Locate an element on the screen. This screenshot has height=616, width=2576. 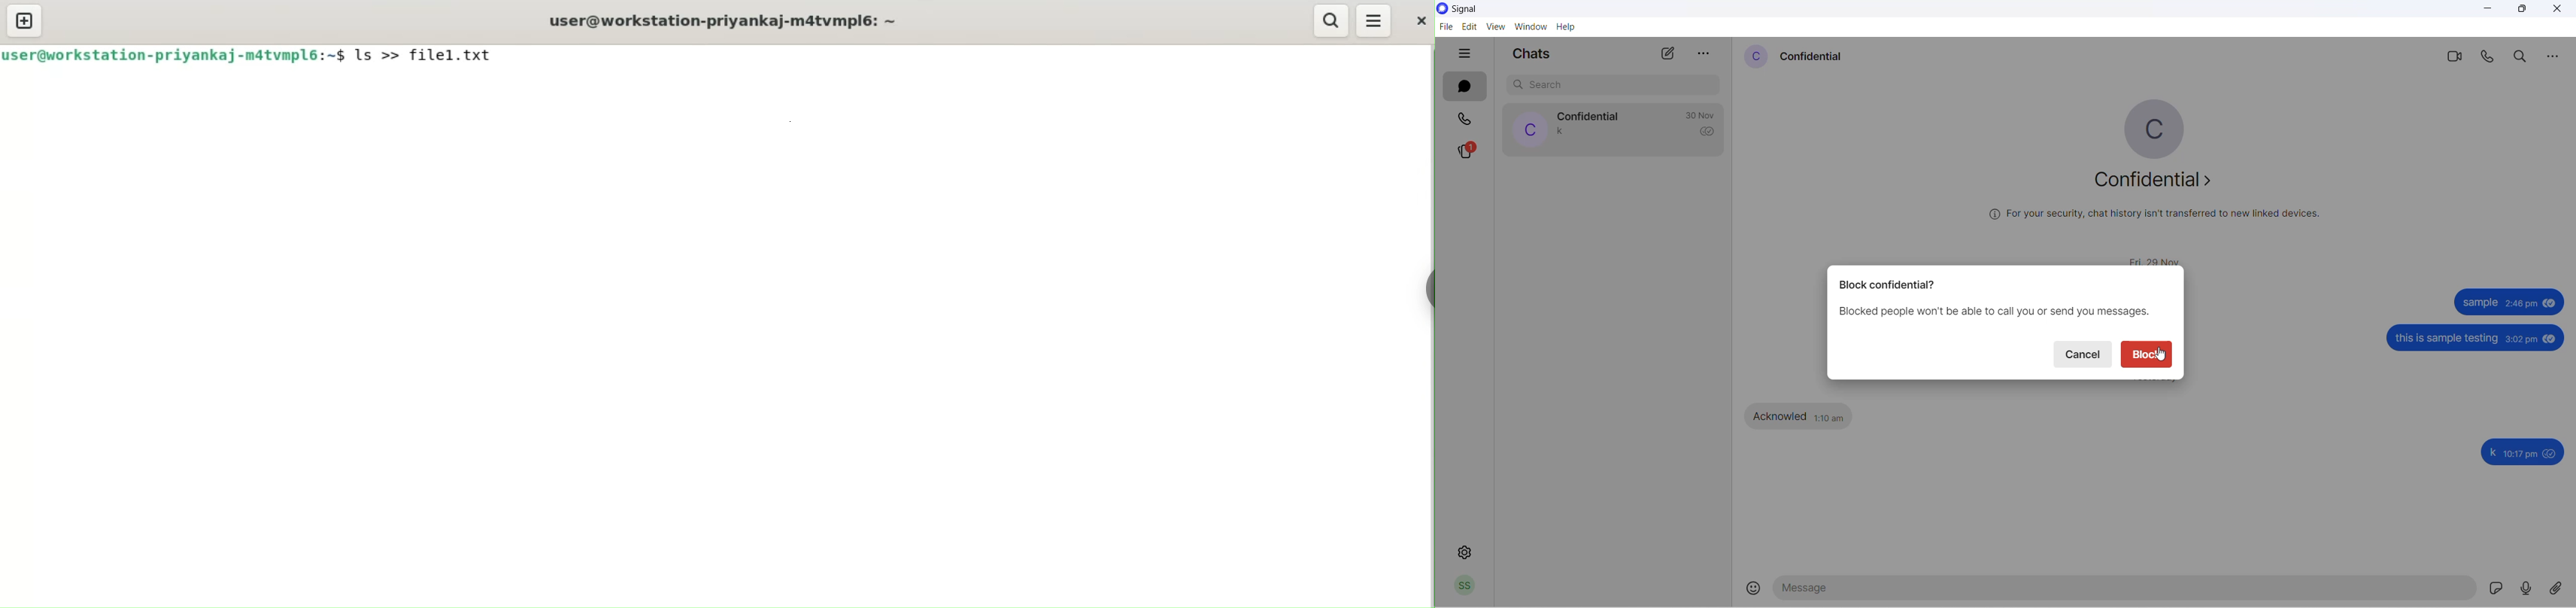
help is located at coordinates (1572, 27).